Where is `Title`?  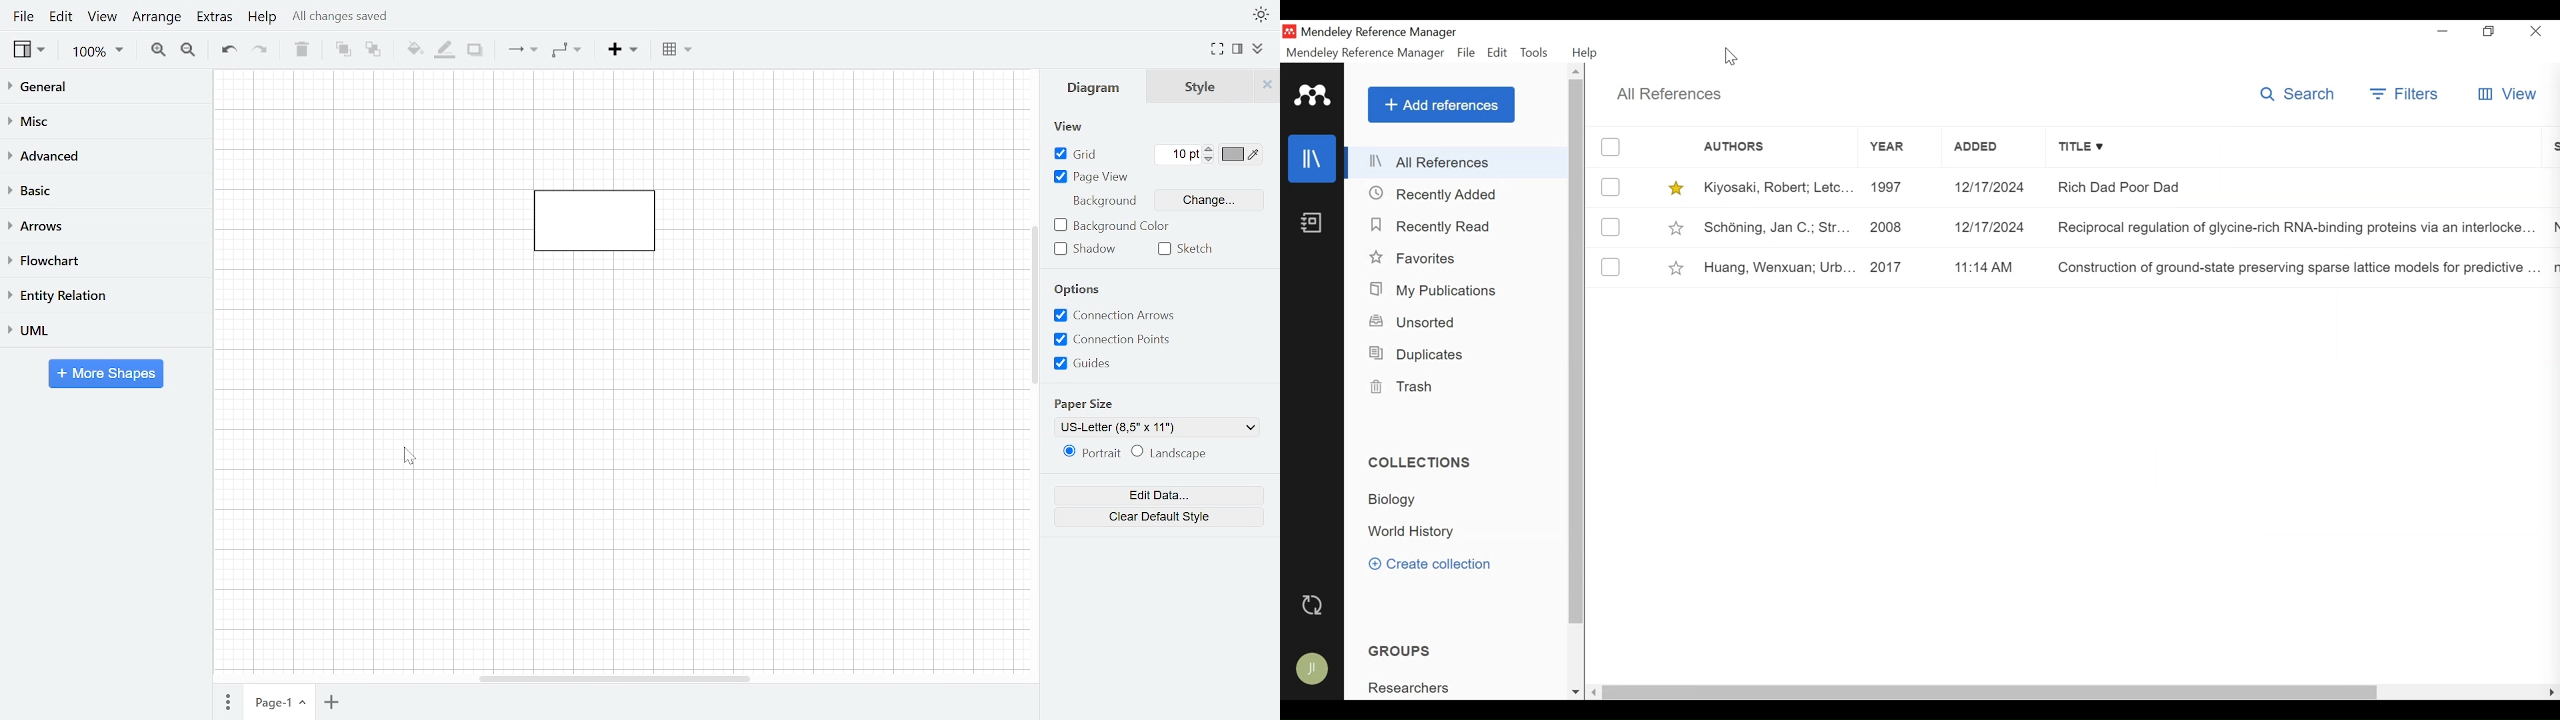 Title is located at coordinates (2297, 147).